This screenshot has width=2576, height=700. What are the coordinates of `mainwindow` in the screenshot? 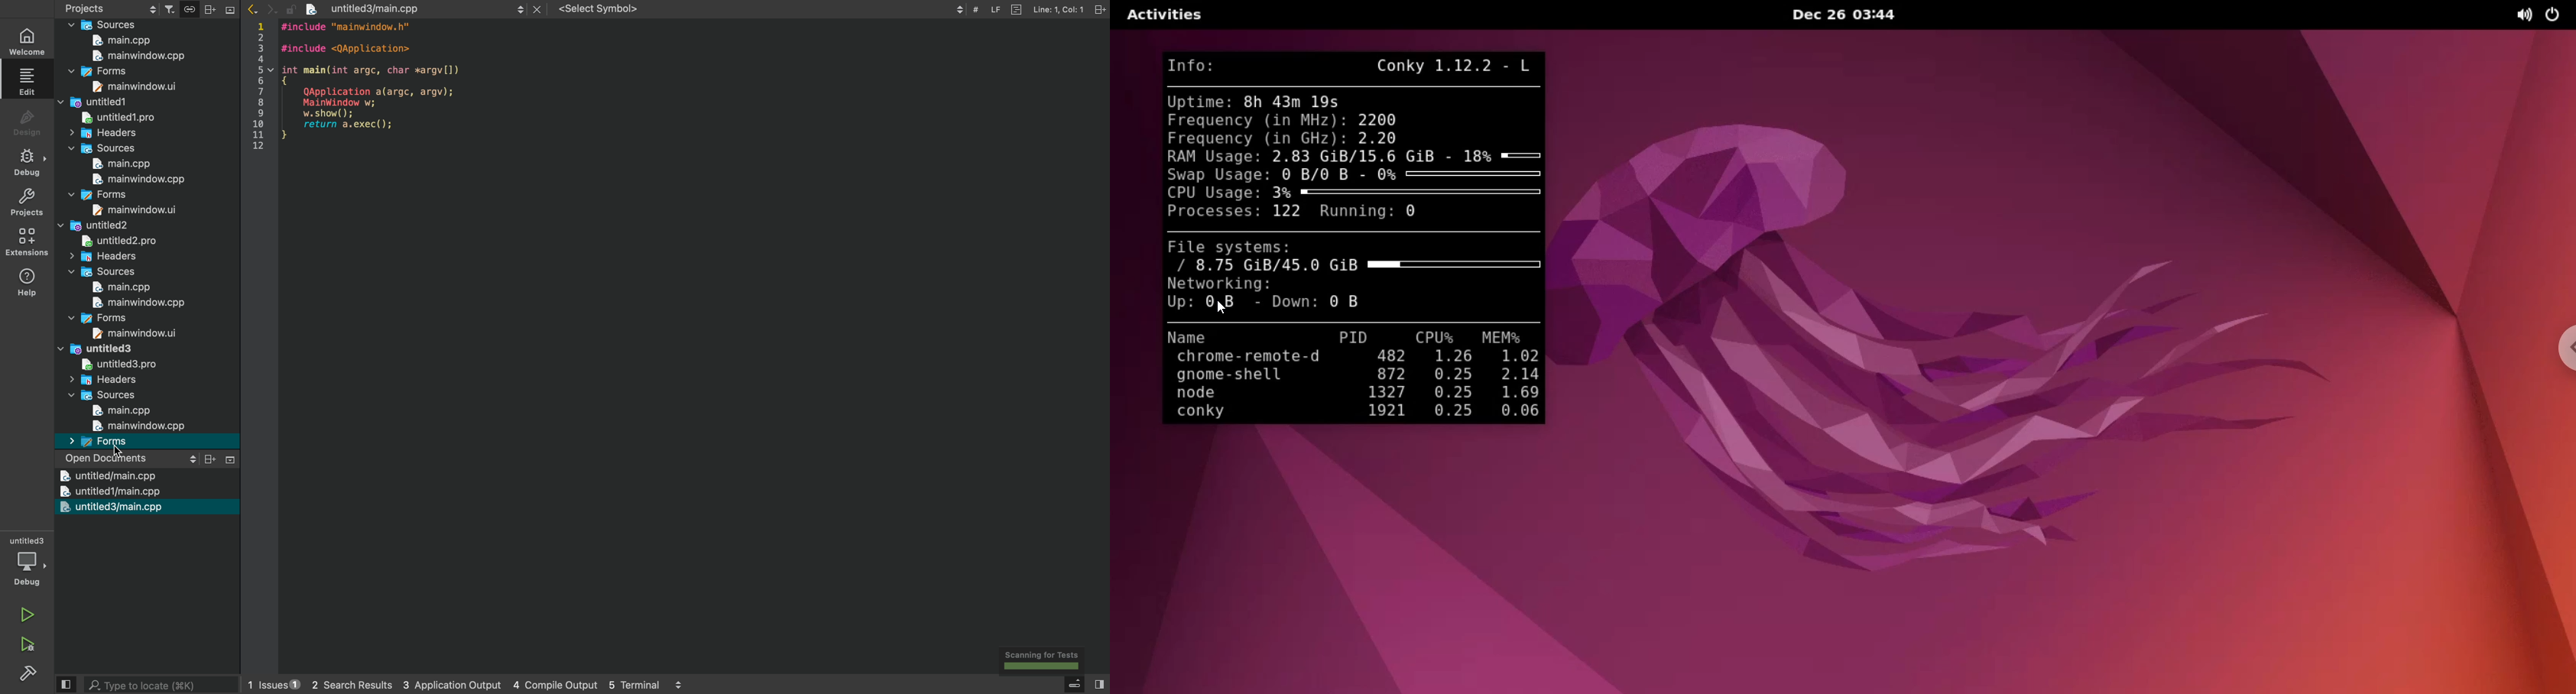 It's located at (142, 180).